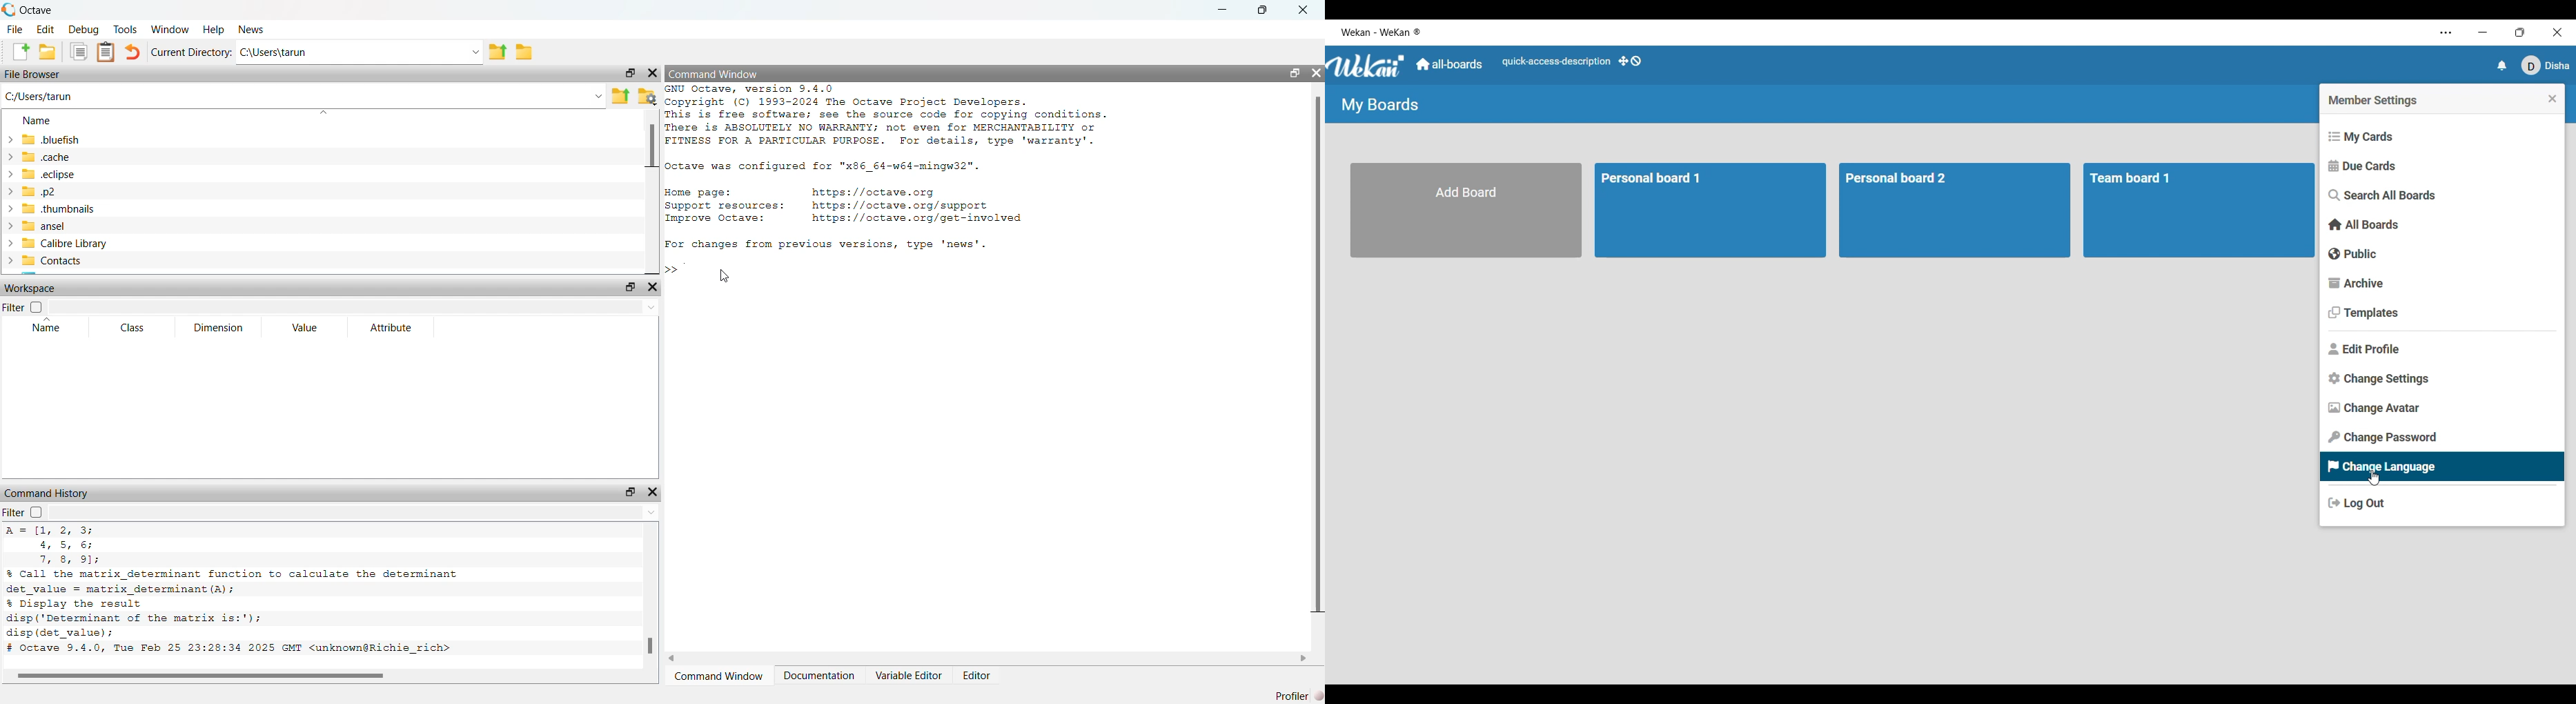 The height and width of the screenshot is (728, 2576). I want to click on close, so click(652, 288).